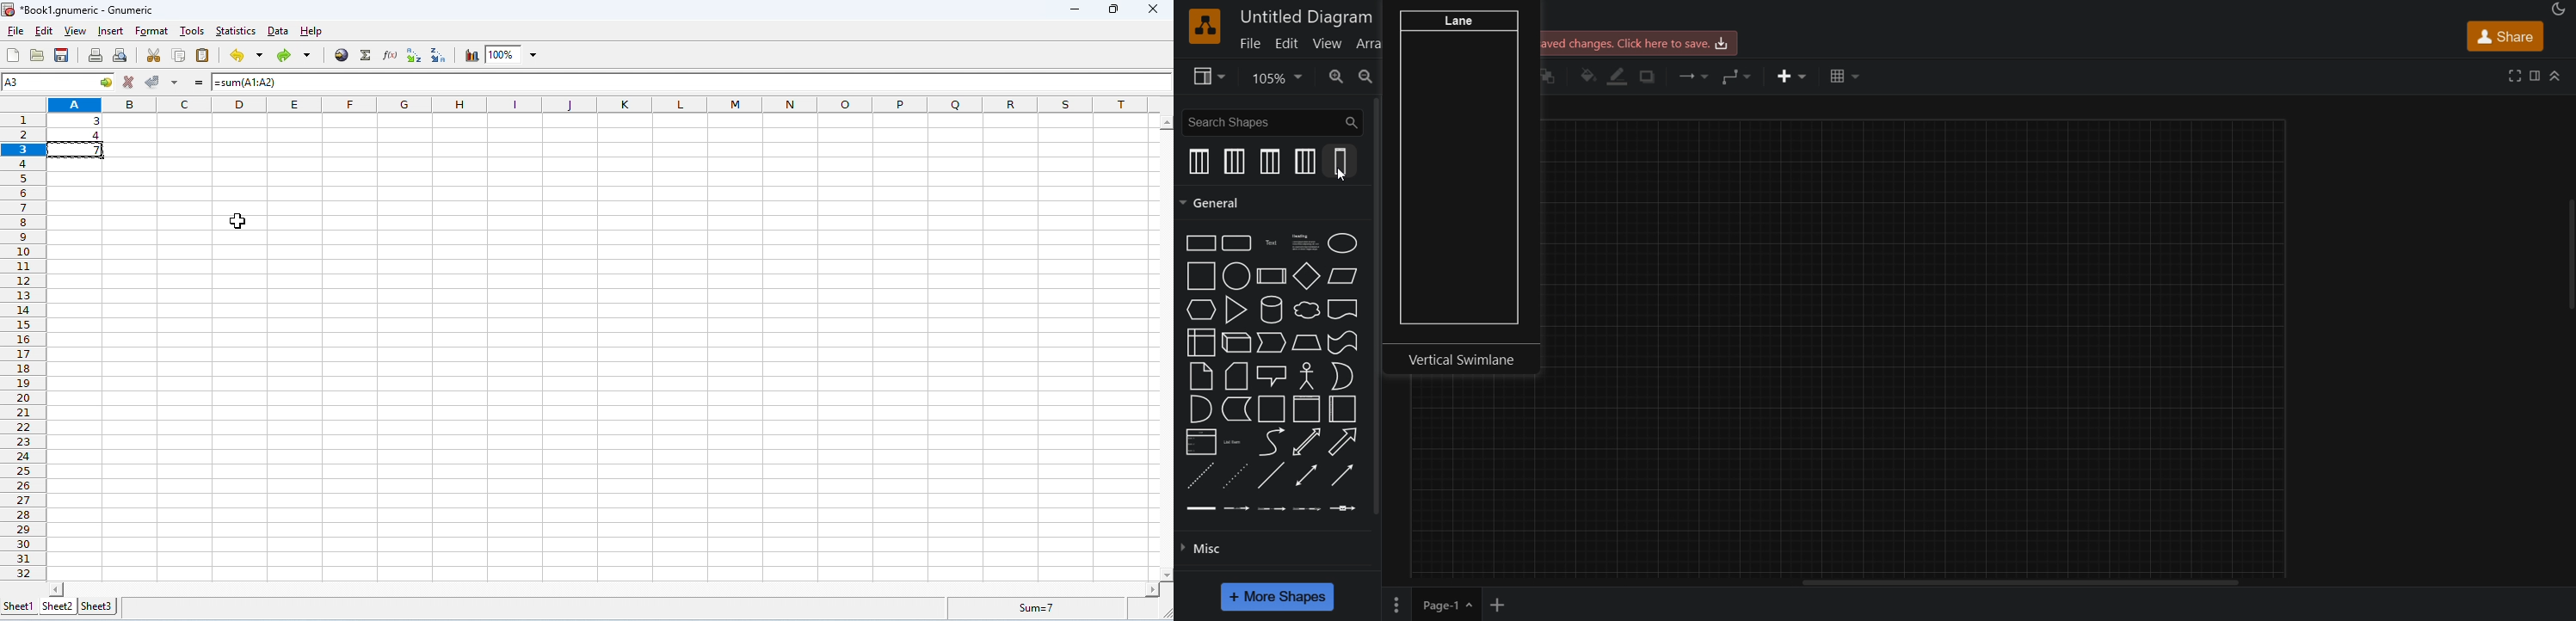 This screenshot has width=2576, height=644. What do you see at coordinates (1345, 309) in the screenshot?
I see `document` at bounding box center [1345, 309].